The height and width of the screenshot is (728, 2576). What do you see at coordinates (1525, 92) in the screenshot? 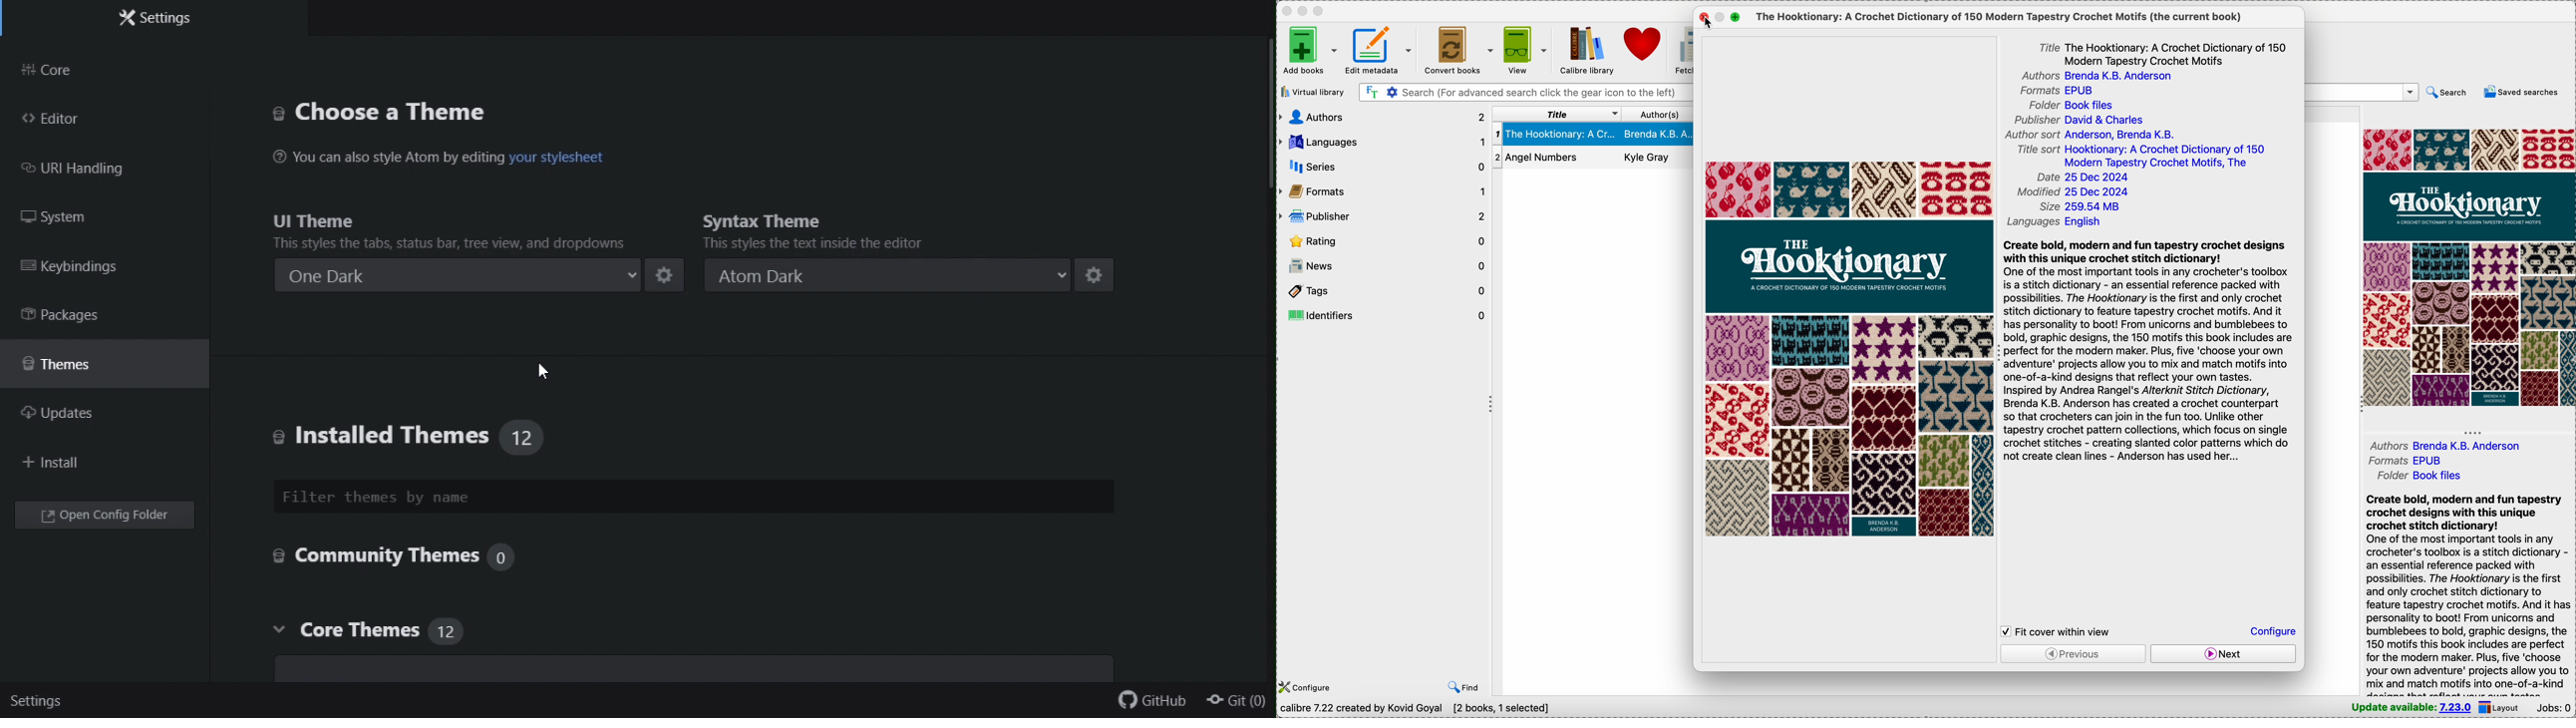
I see `search bar` at bounding box center [1525, 92].